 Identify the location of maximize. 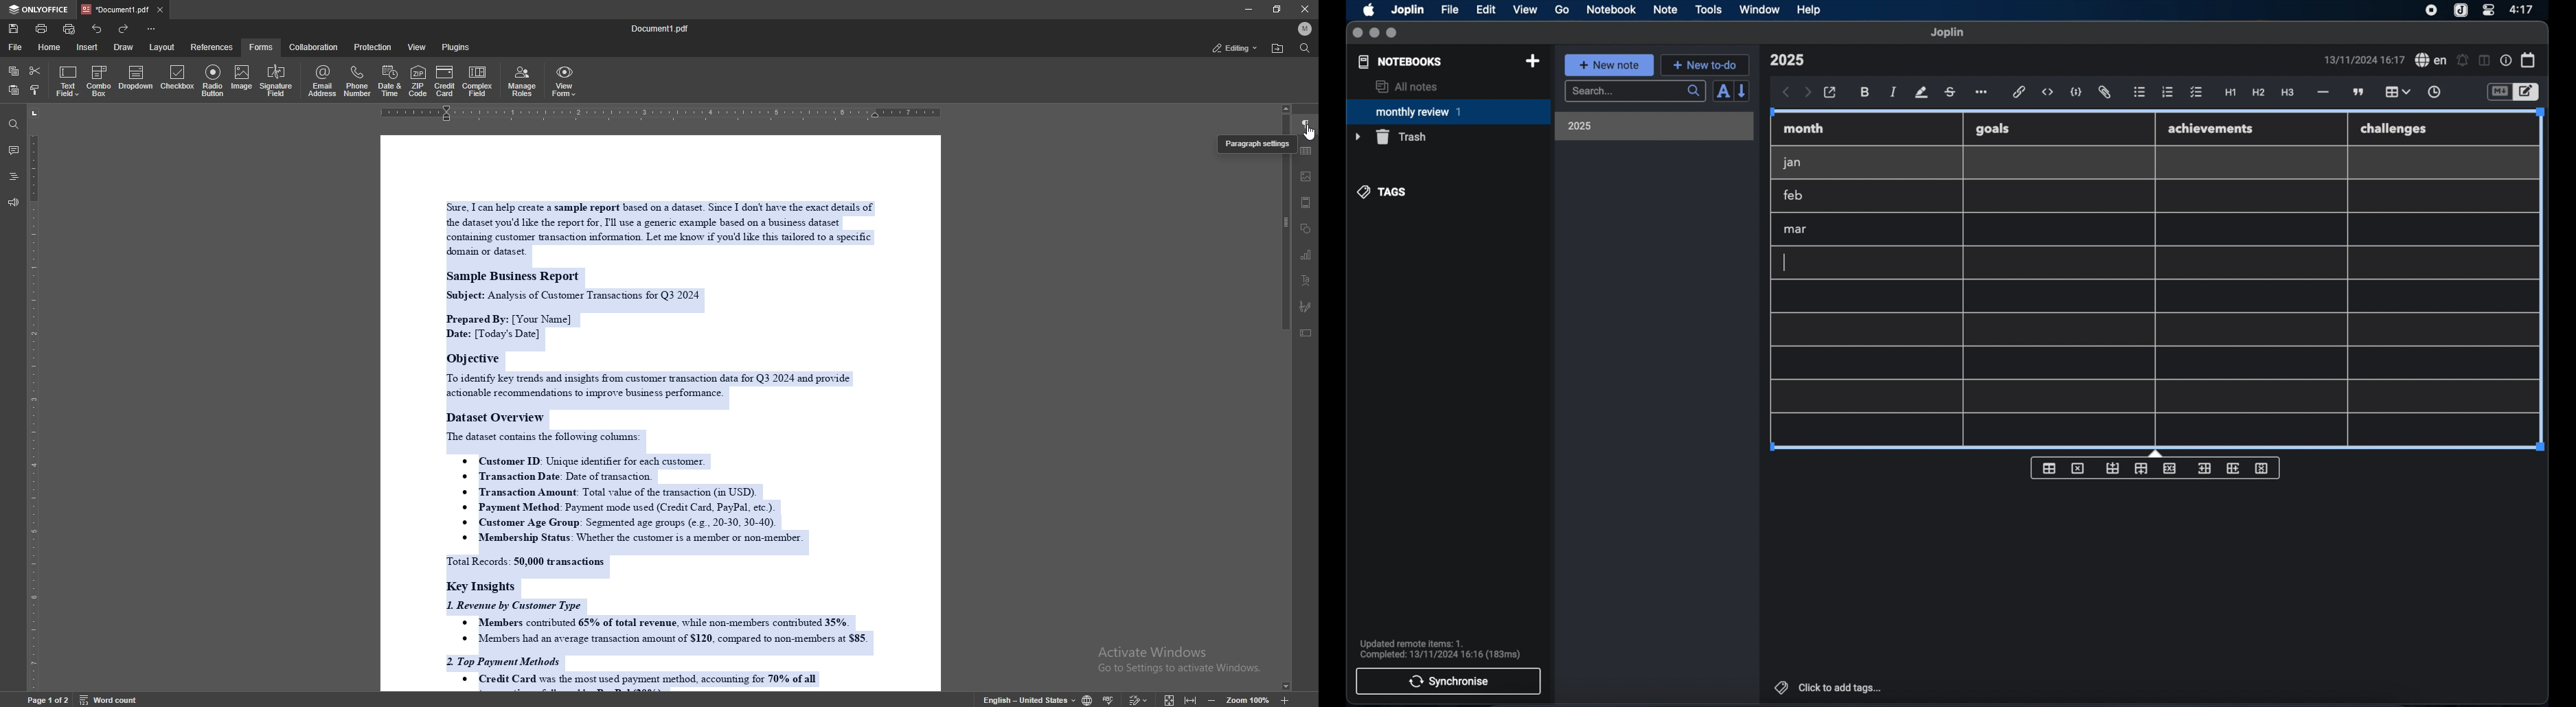
(1393, 33).